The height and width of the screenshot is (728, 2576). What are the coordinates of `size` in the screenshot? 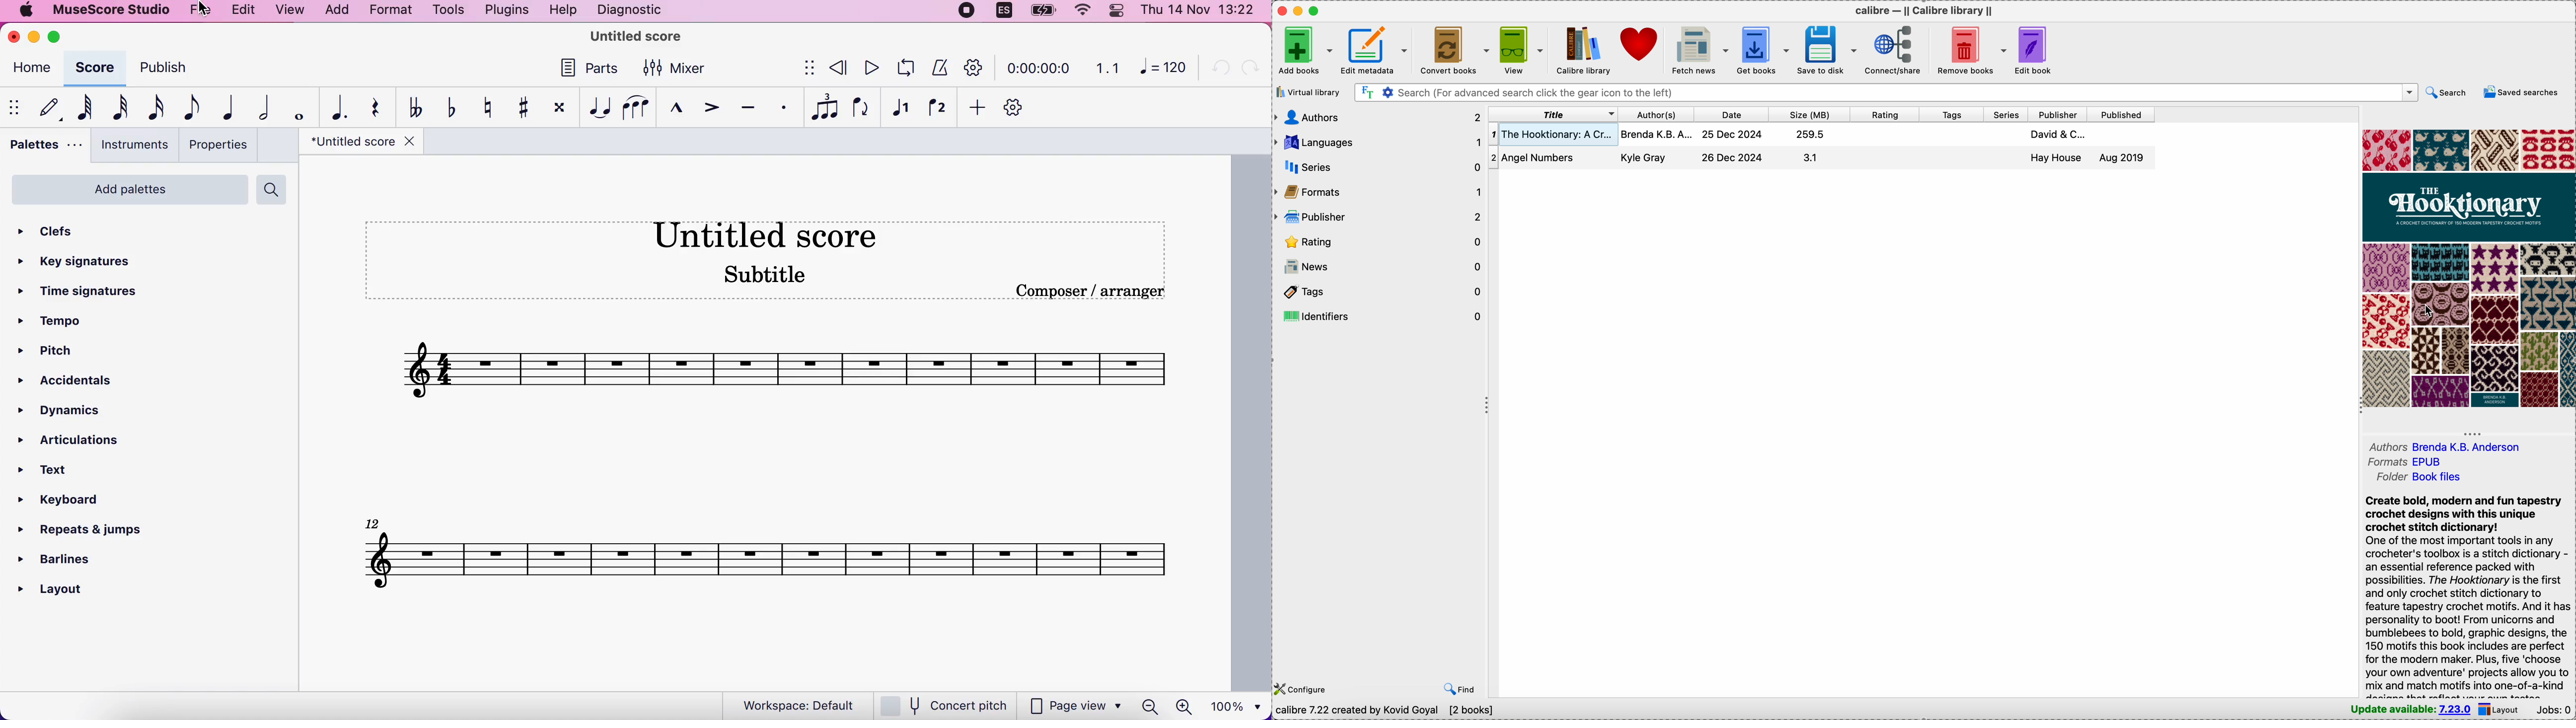 It's located at (1809, 115).